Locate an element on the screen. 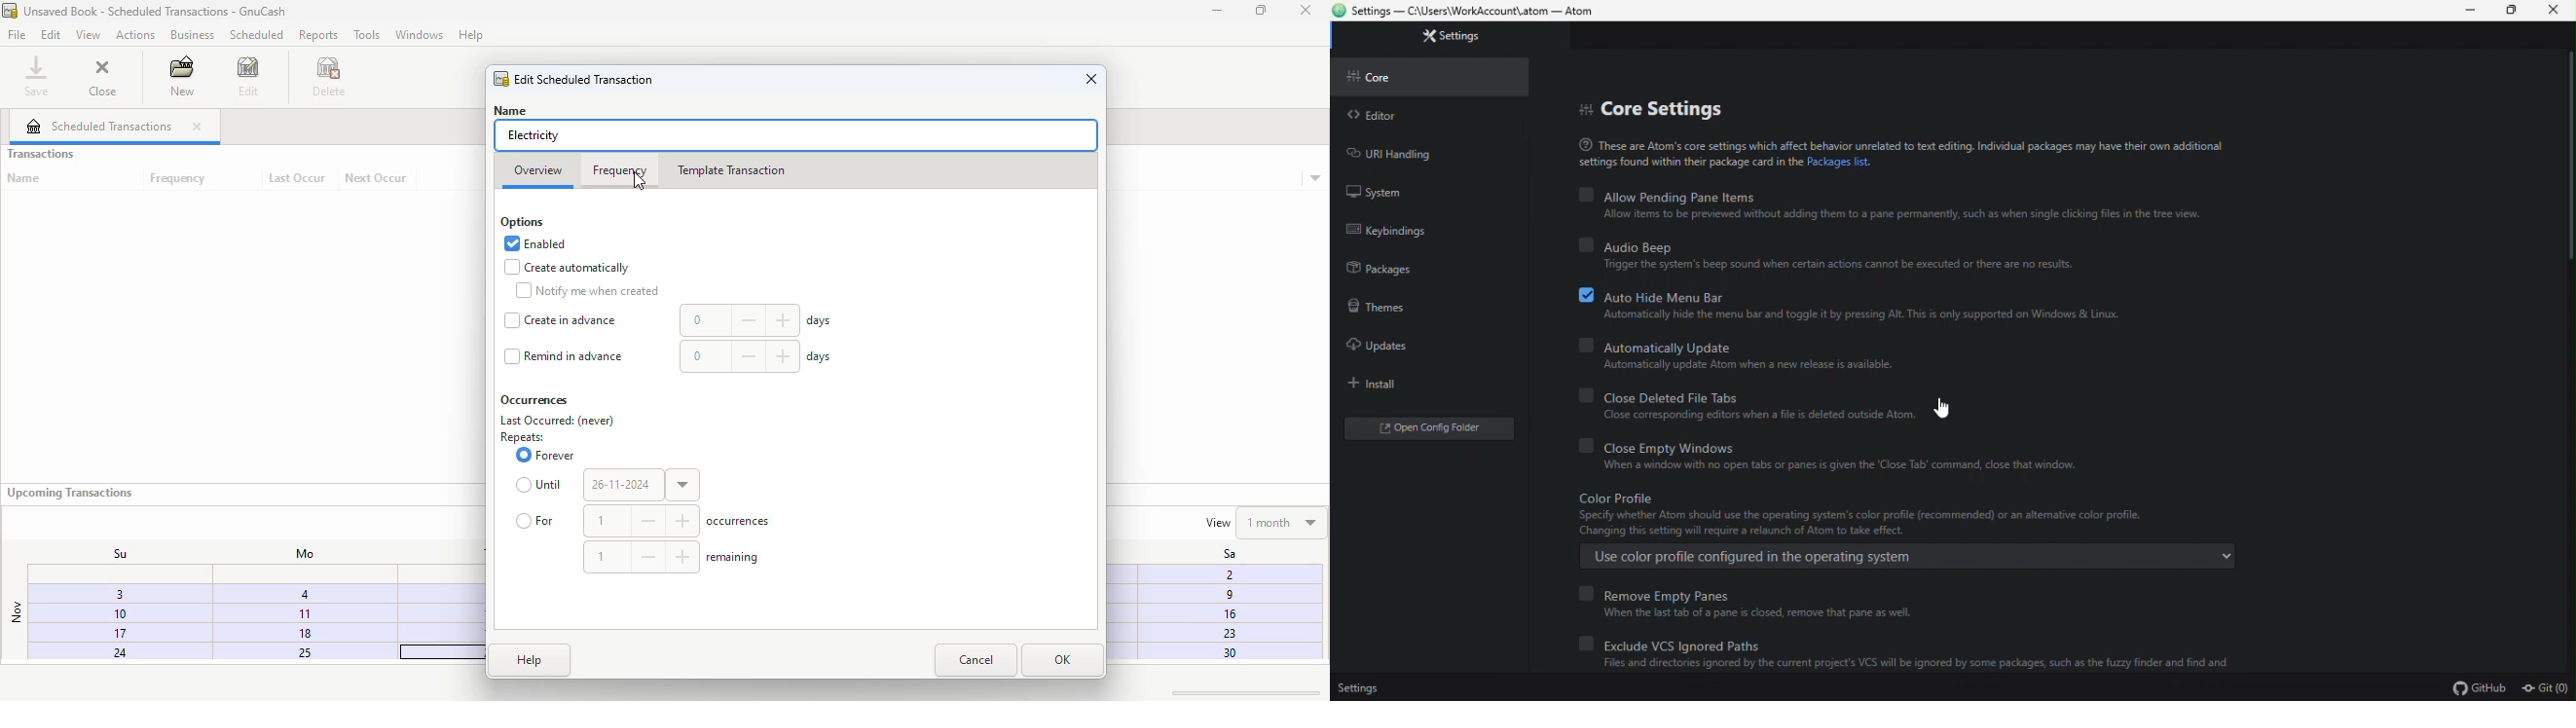 The width and height of the screenshot is (2576, 728). create in advance is located at coordinates (561, 320).